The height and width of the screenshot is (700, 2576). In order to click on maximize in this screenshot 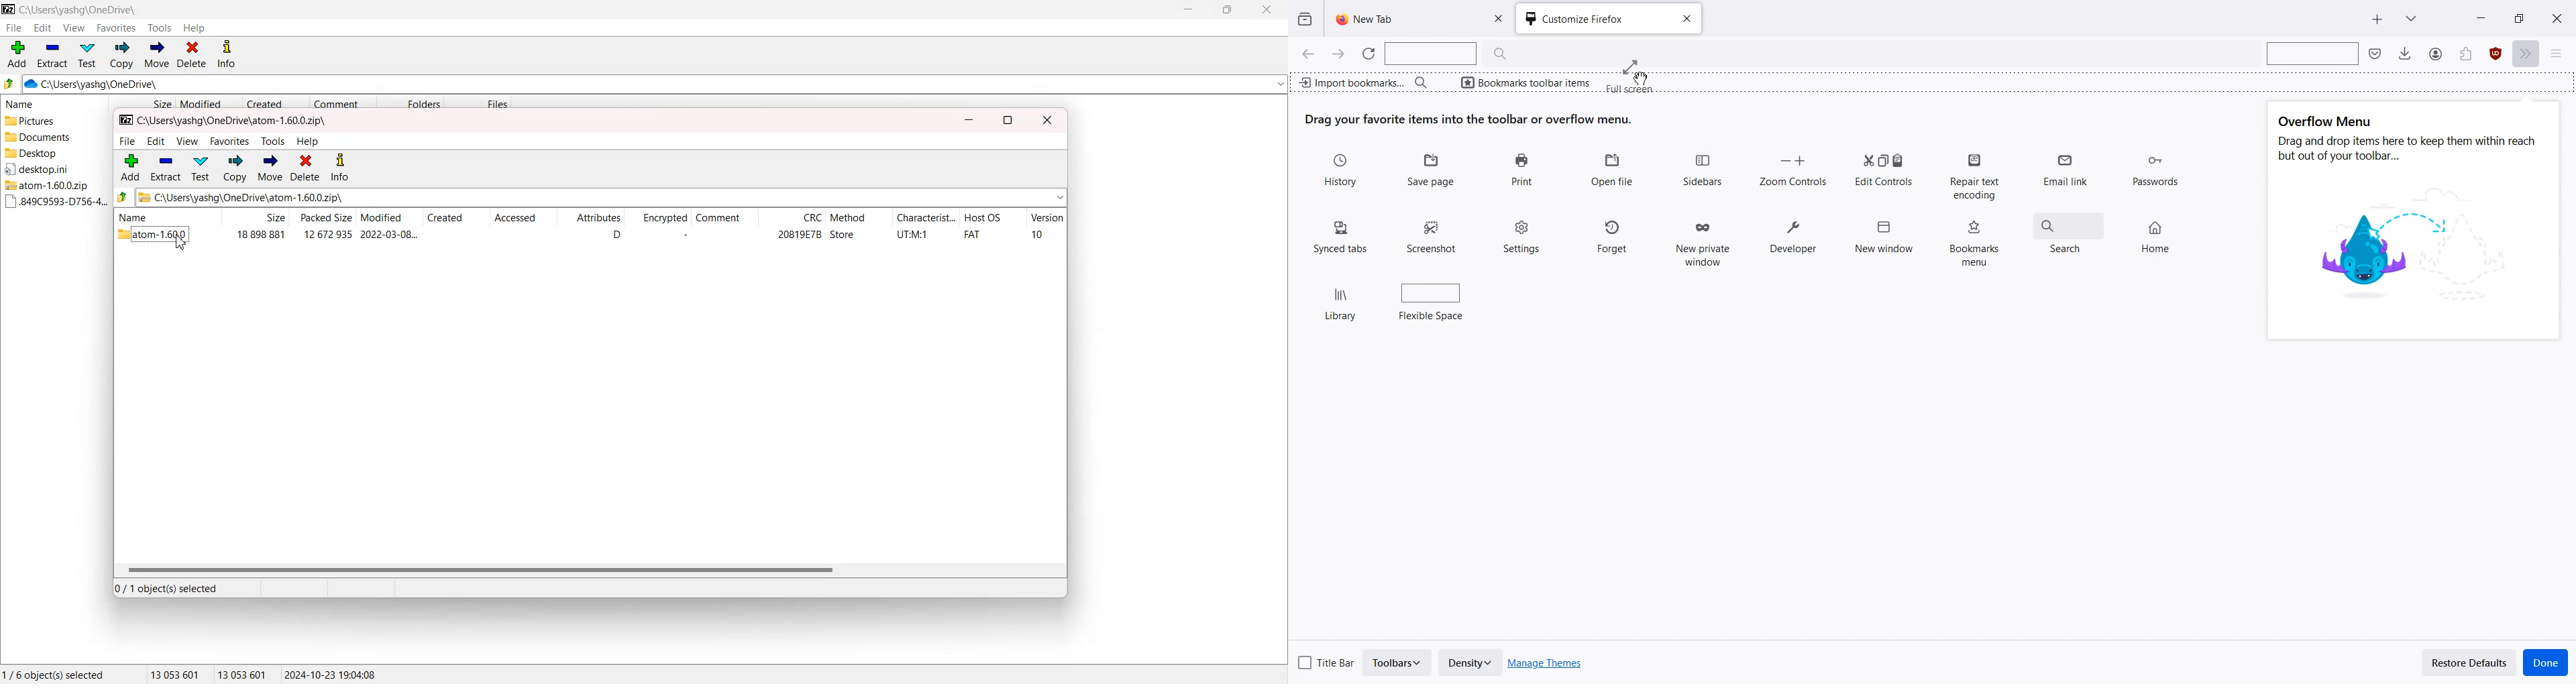, I will do `click(1008, 121)`.